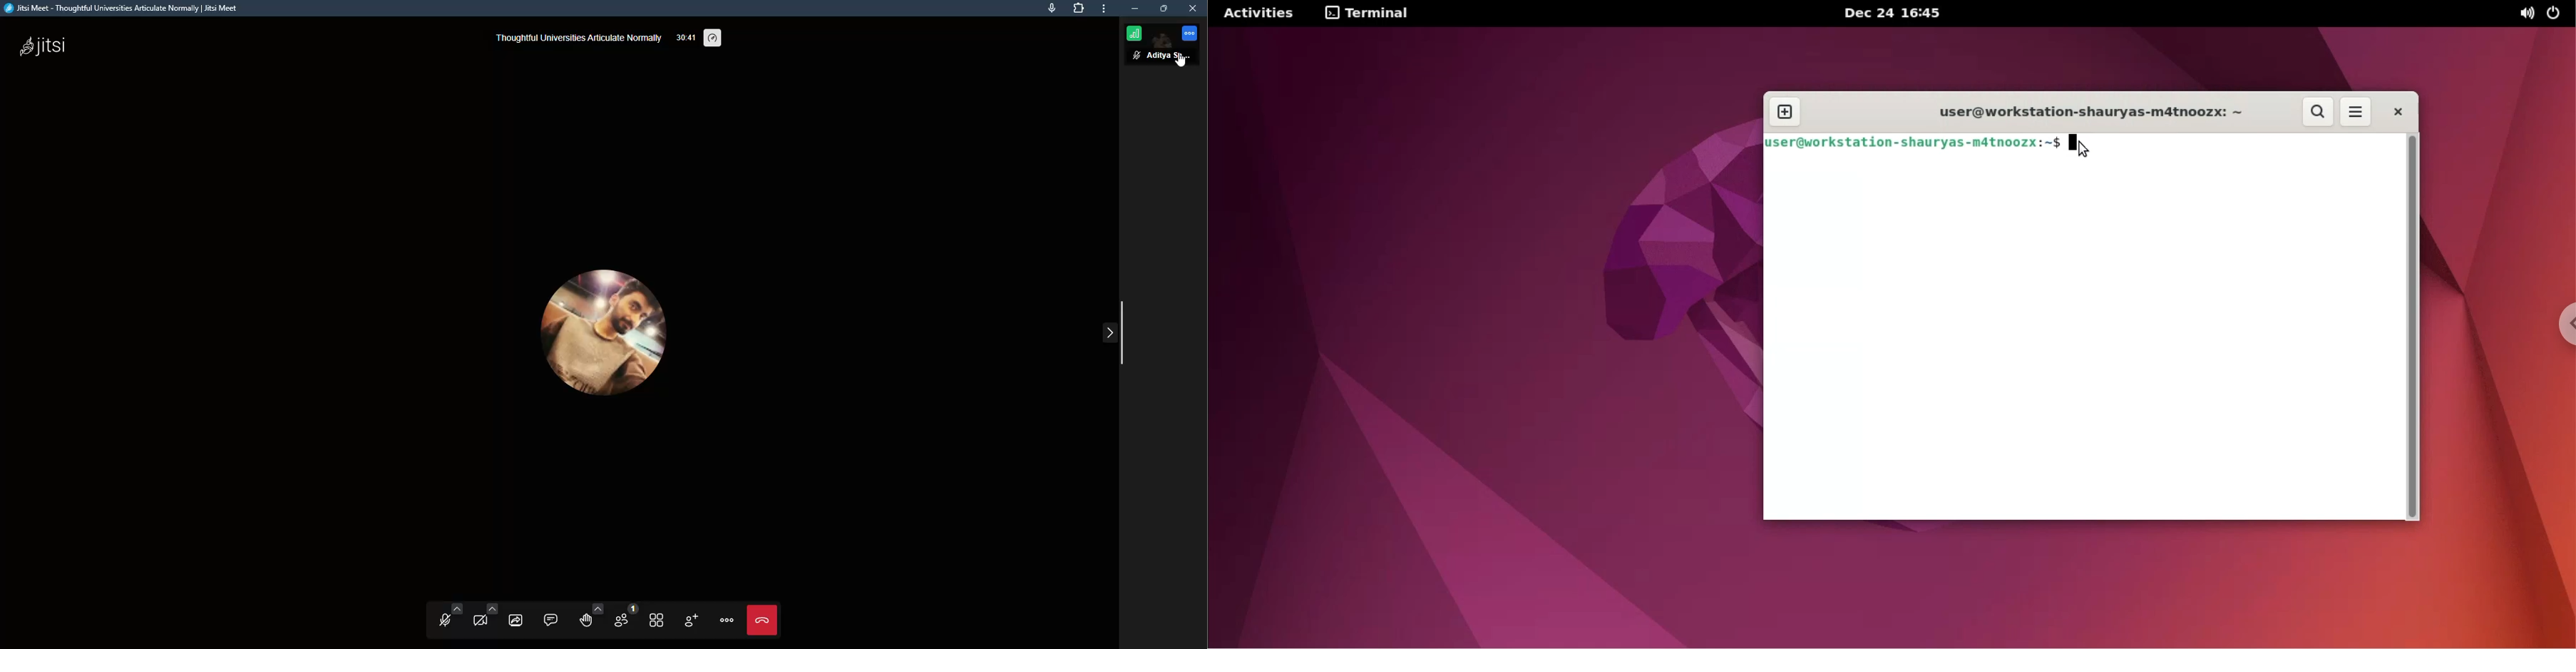 The width and height of the screenshot is (2576, 672). Describe the element at coordinates (612, 333) in the screenshot. I see `profile picture` at that location.